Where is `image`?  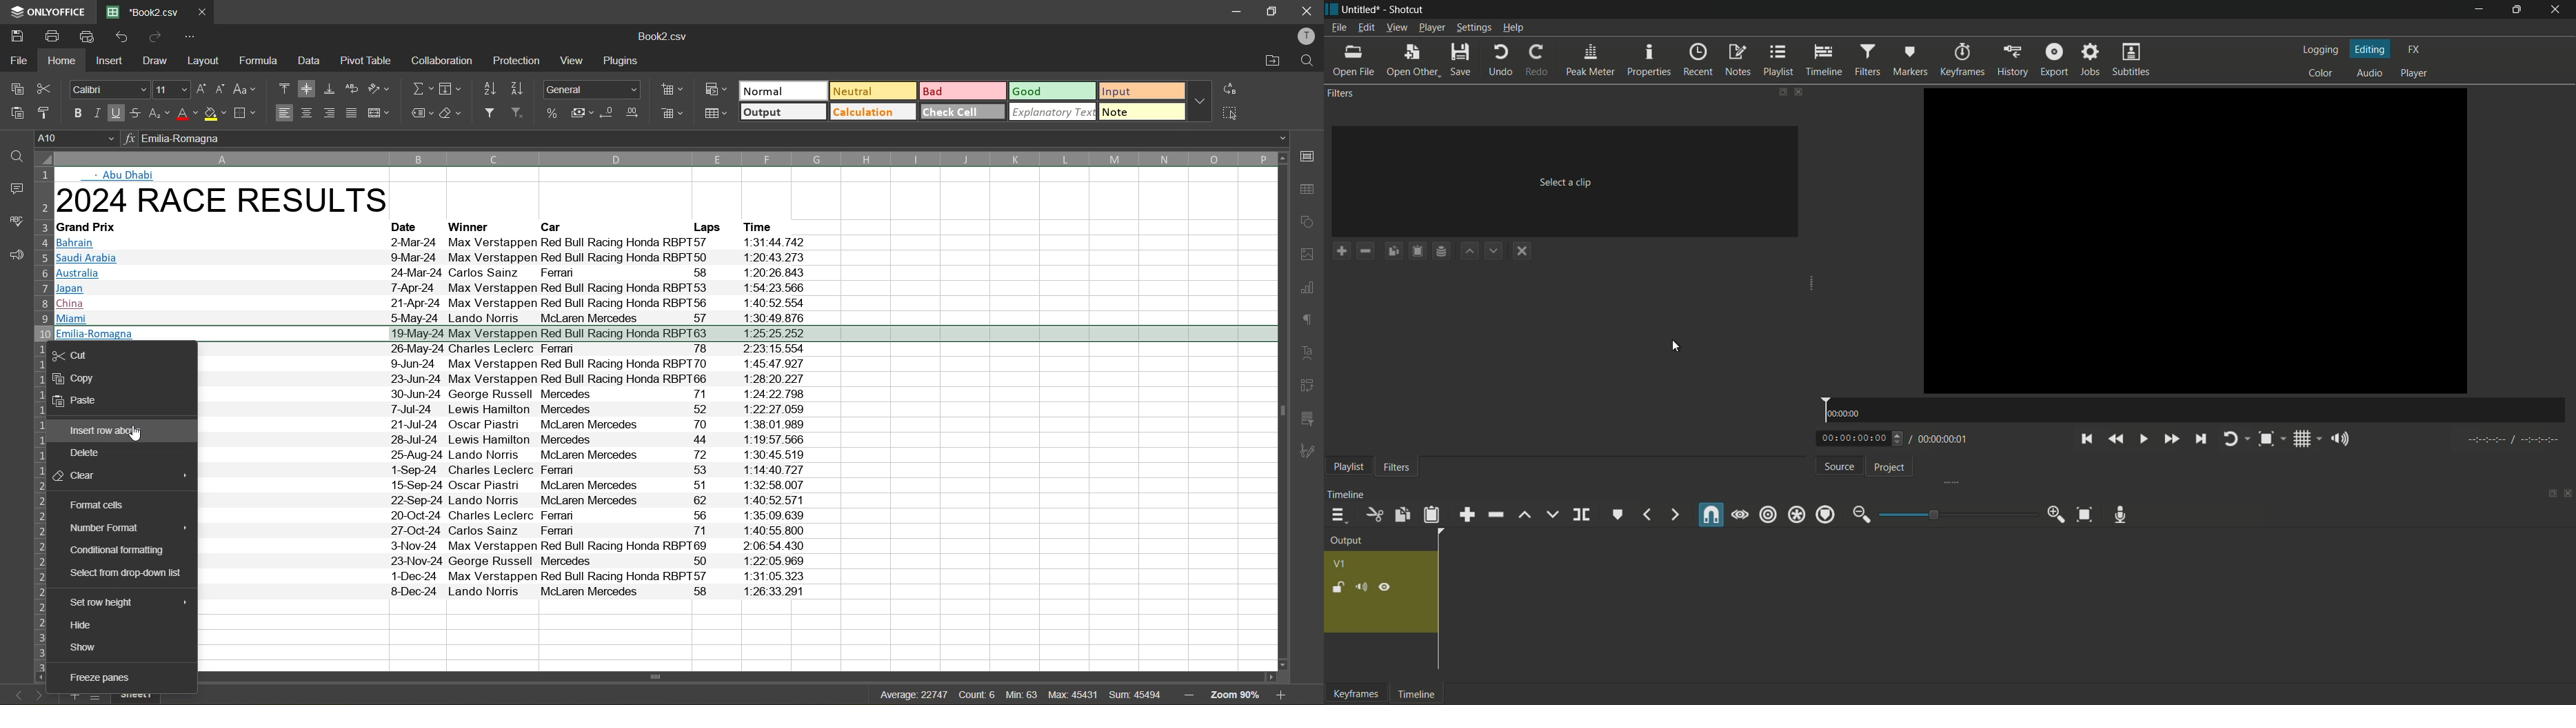
image is located at coordinates (1311, 255).